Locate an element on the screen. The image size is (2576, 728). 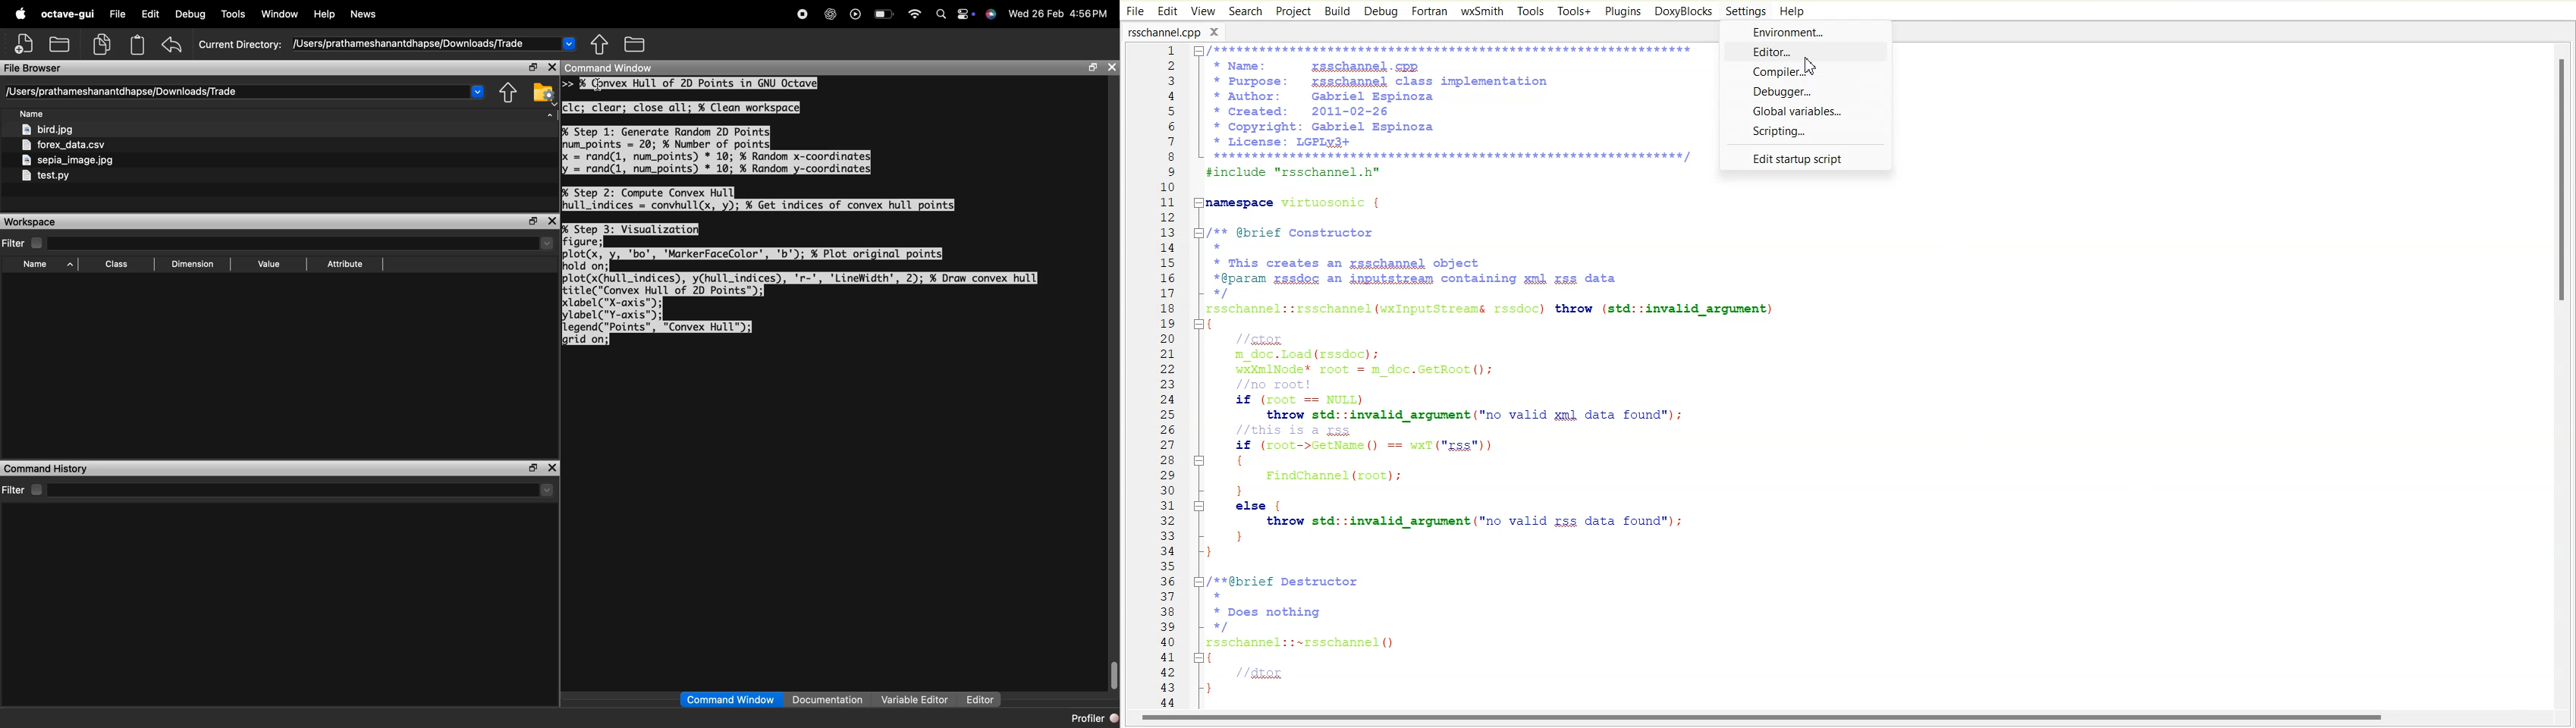
share is located at coordinates (600, 45).